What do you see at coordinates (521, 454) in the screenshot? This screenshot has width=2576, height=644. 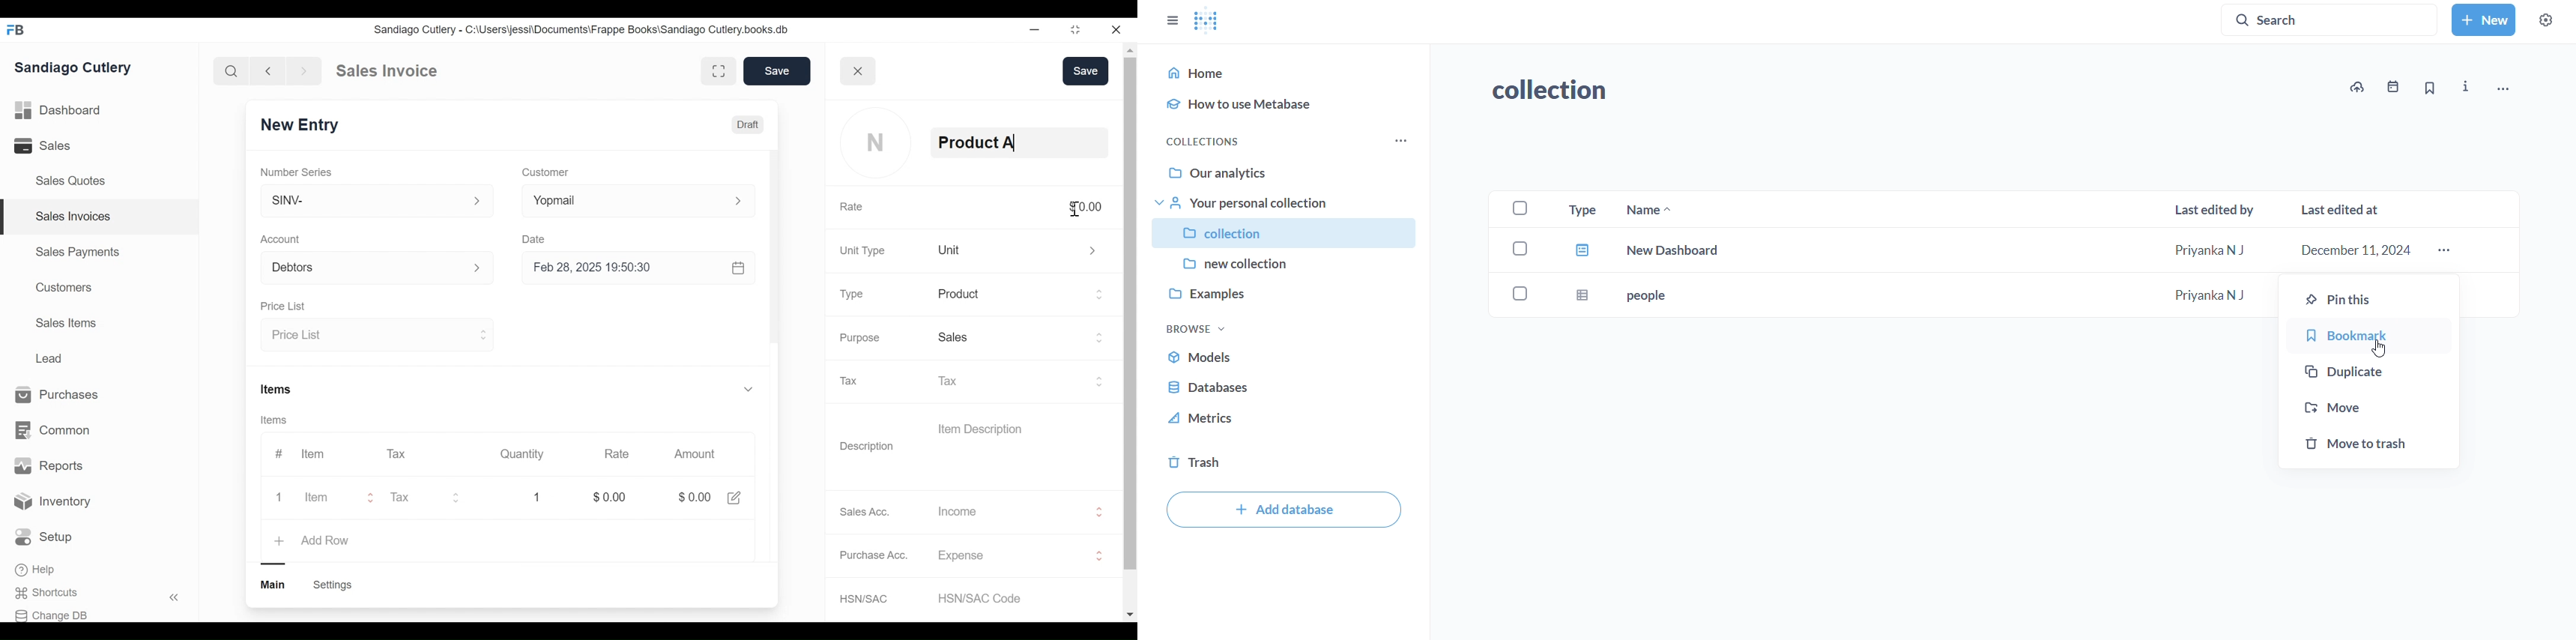 I see `Quantity` at bounding box center [521, 454].